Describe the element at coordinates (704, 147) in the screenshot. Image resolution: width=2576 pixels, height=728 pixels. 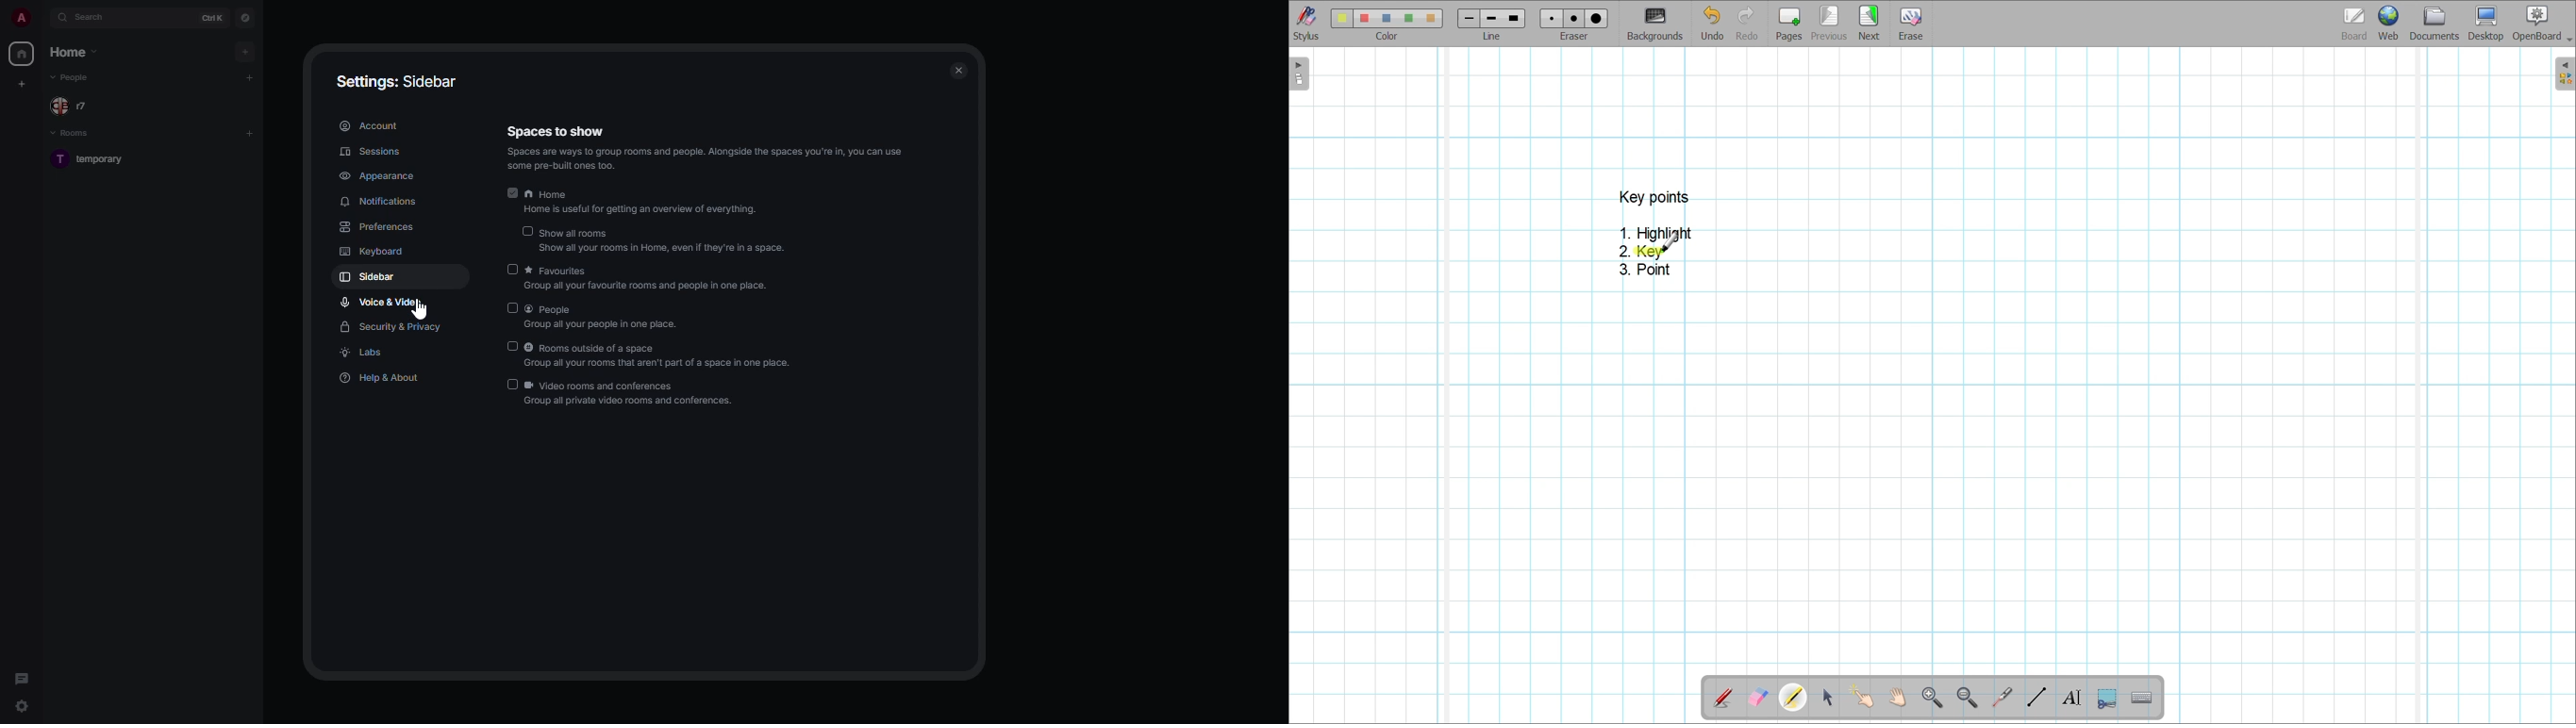
I see `spaces to show` at that location.